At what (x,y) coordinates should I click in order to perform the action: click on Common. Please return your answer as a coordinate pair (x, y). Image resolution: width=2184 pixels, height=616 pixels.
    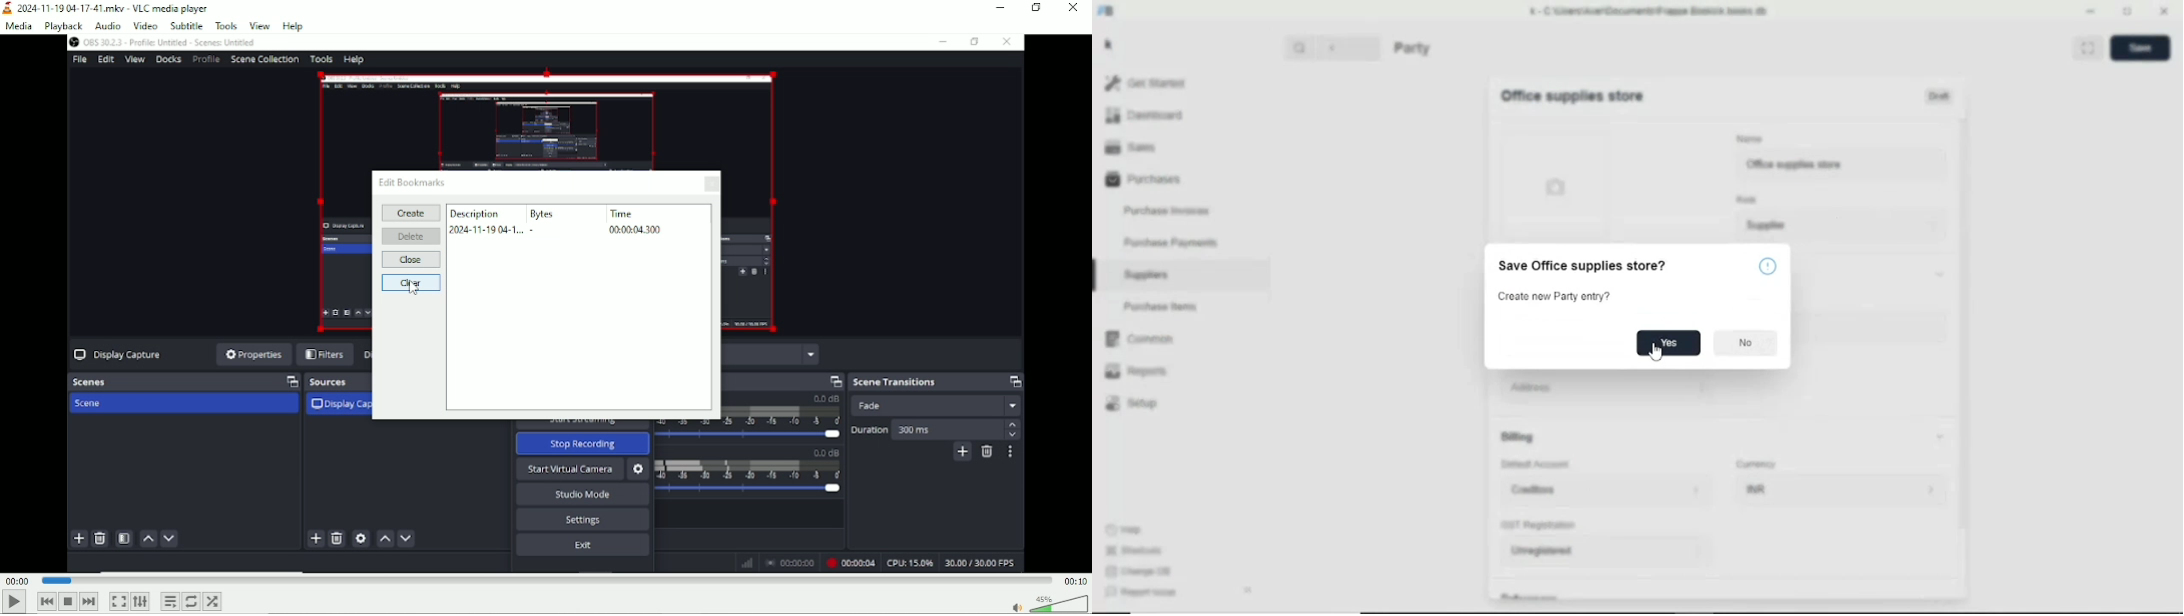
    Looking at the image, I should click on (1139, 339).